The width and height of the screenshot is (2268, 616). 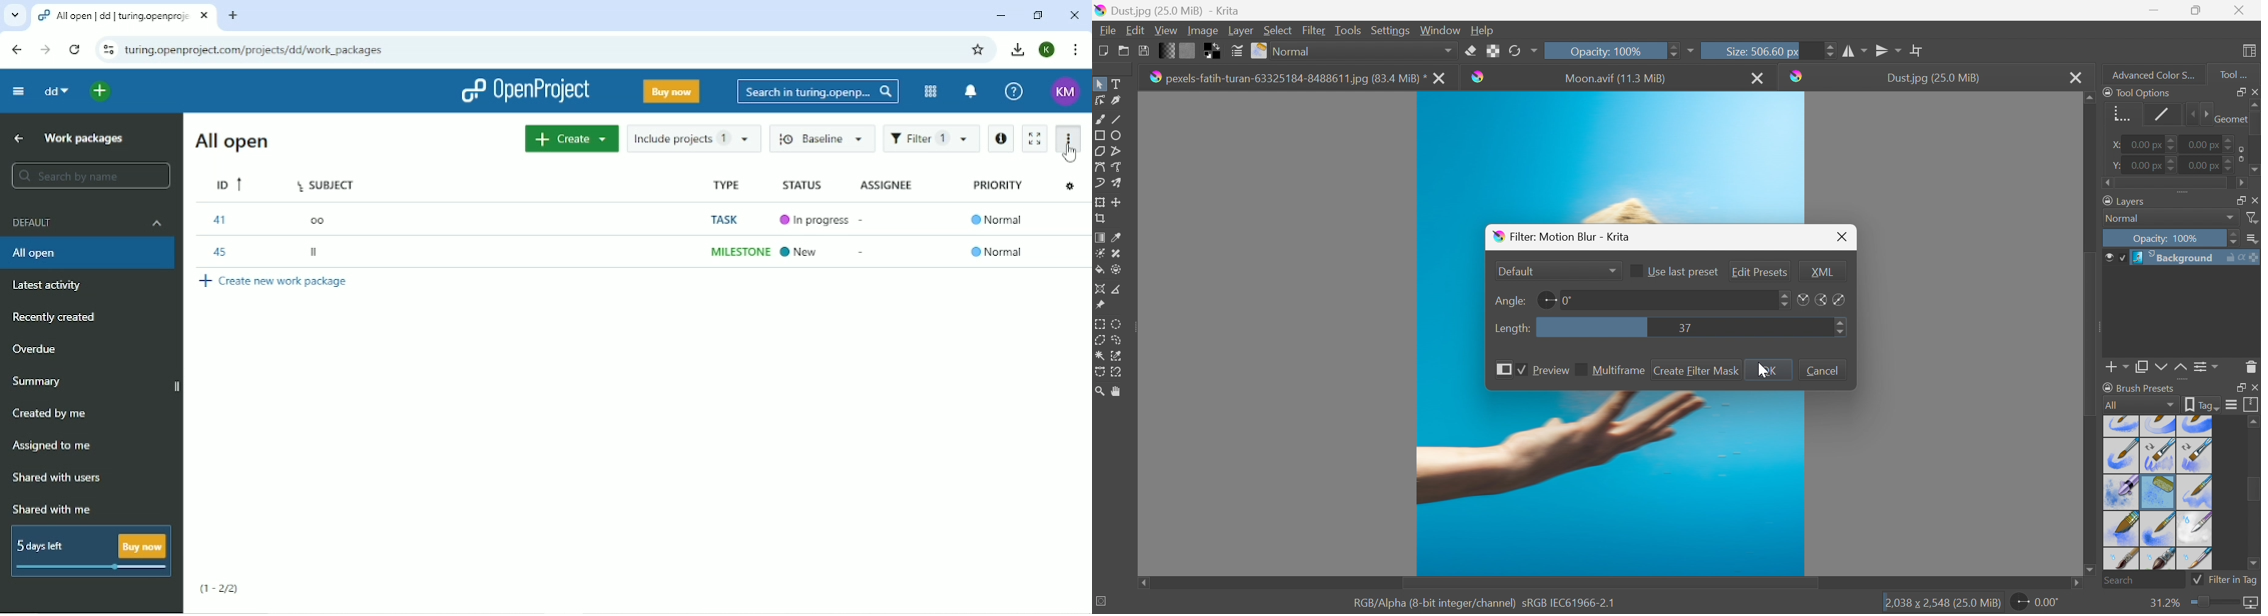 What do you see at coordinates (2156, 492) in the screenshot?
I see `Types of brush` at bounding box center [2156, 492].